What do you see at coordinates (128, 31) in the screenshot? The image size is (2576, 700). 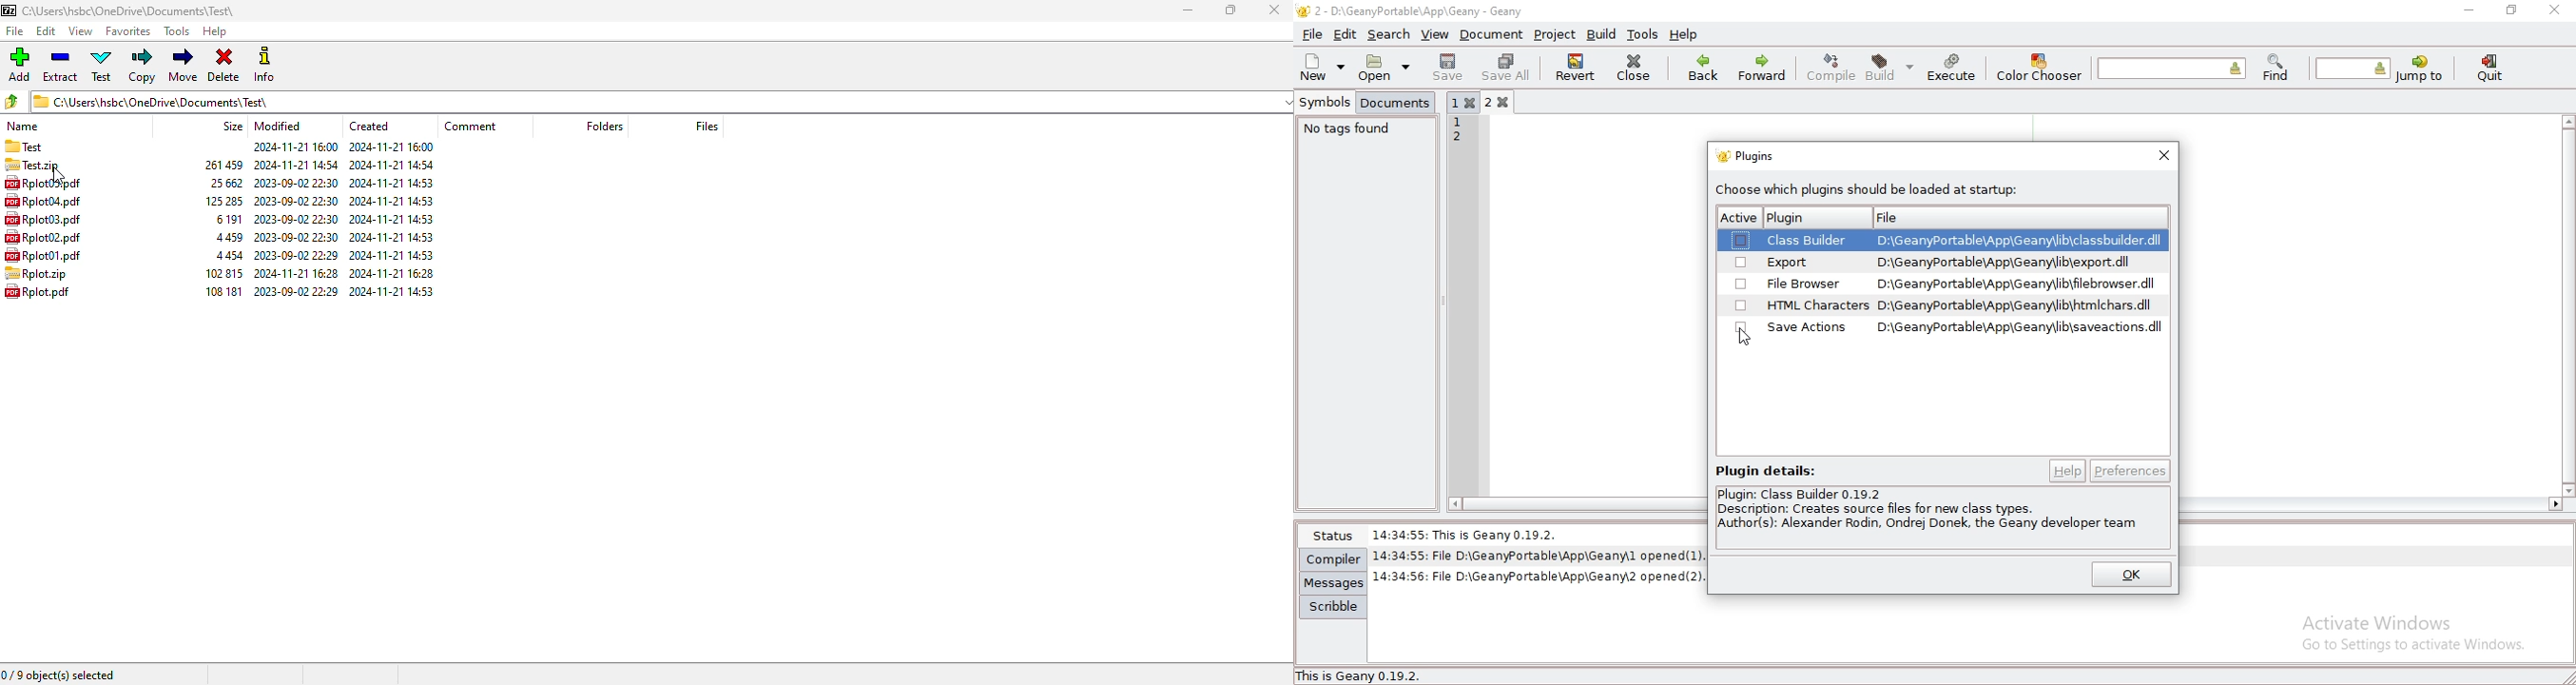 I see `favorites` at bounding box center [128, 31].